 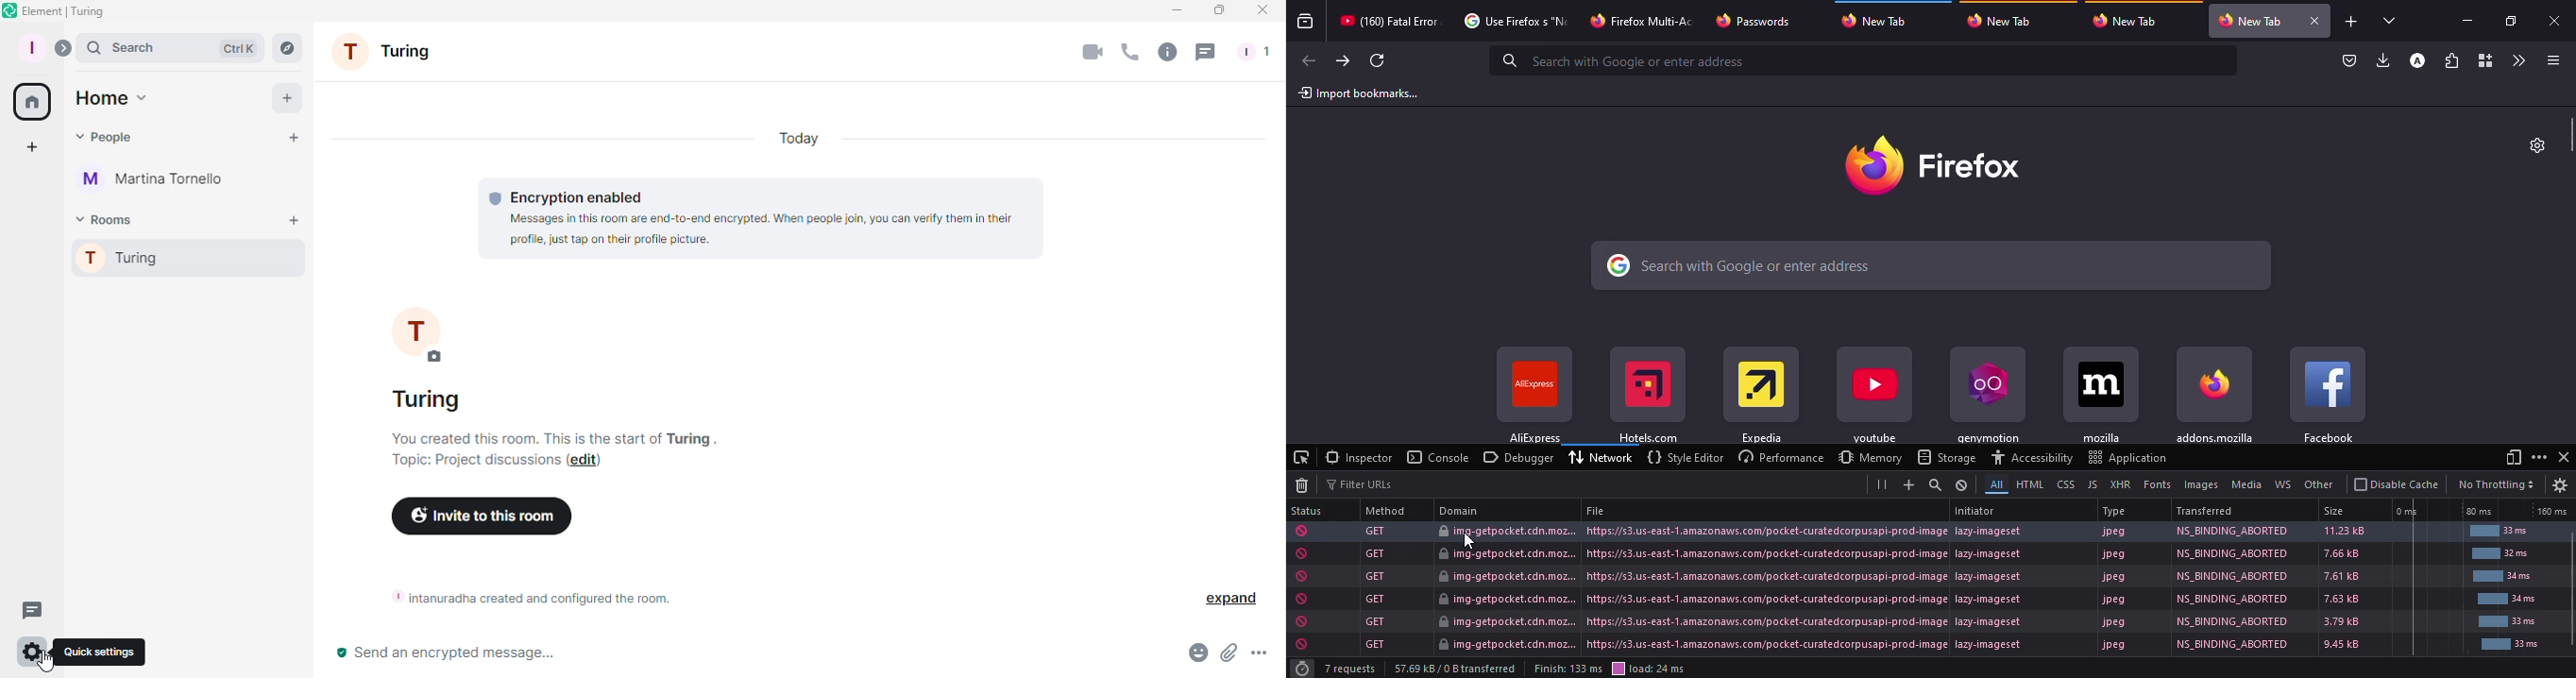 I want to click on status, so click(x=1917, y=531).